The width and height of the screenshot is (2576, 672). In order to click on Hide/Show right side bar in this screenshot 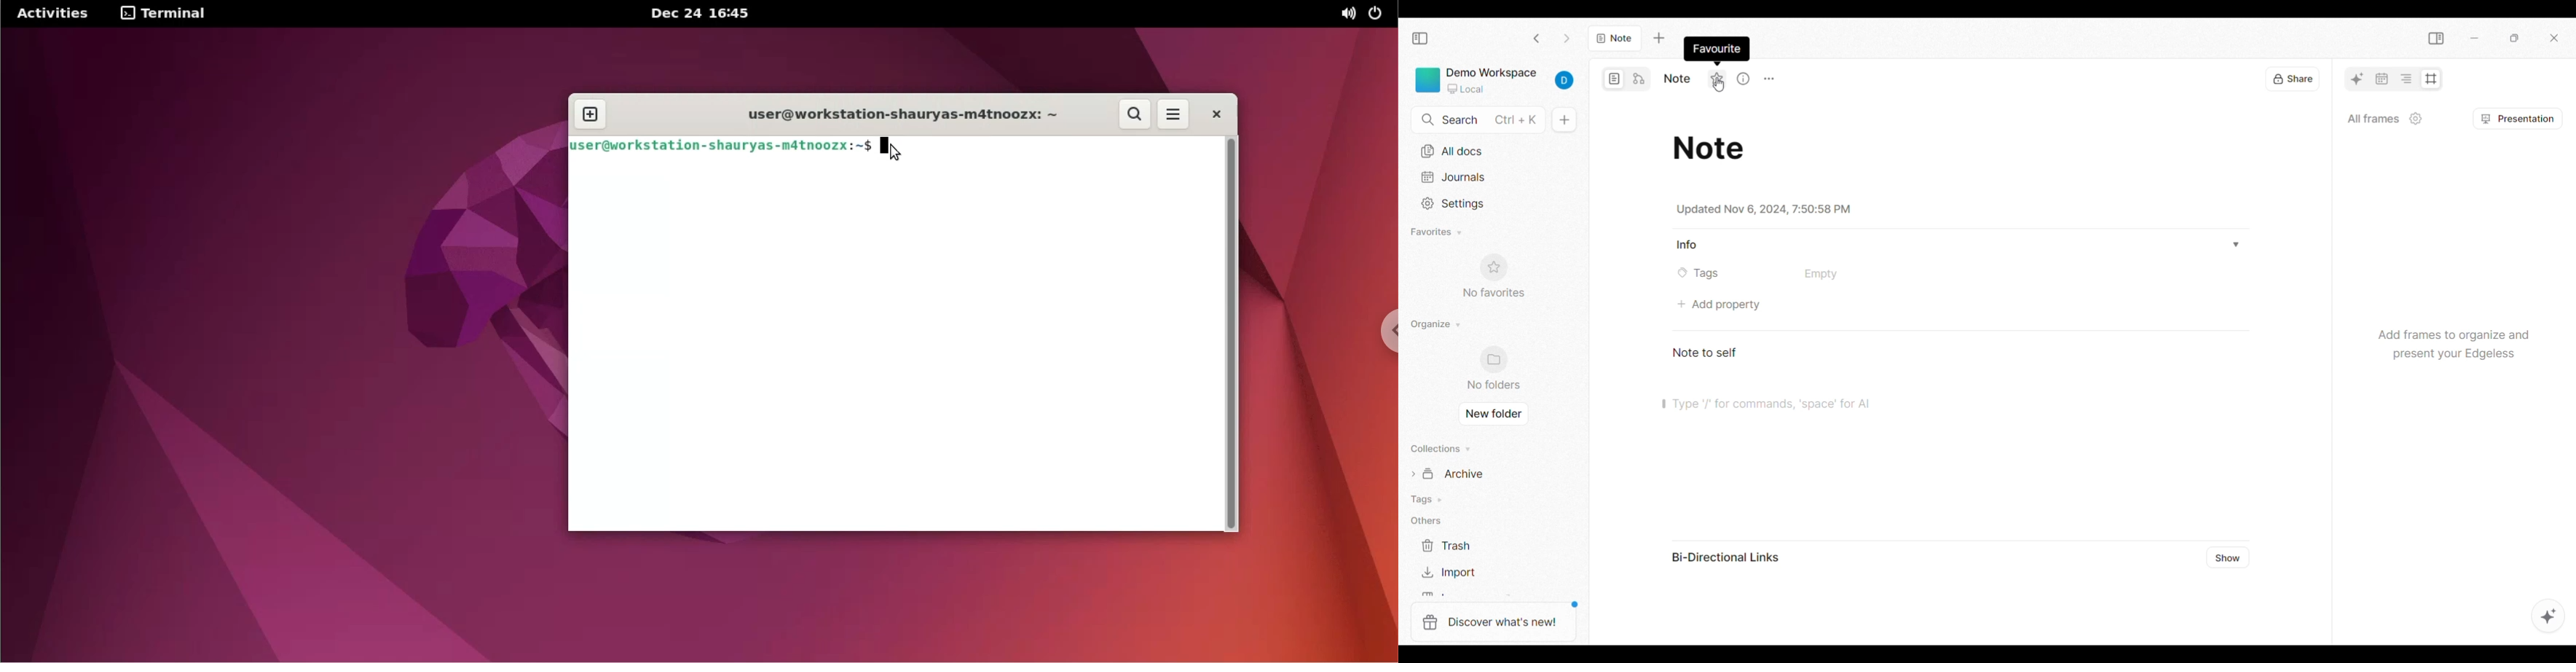, I will do `click(2437, 39)`.